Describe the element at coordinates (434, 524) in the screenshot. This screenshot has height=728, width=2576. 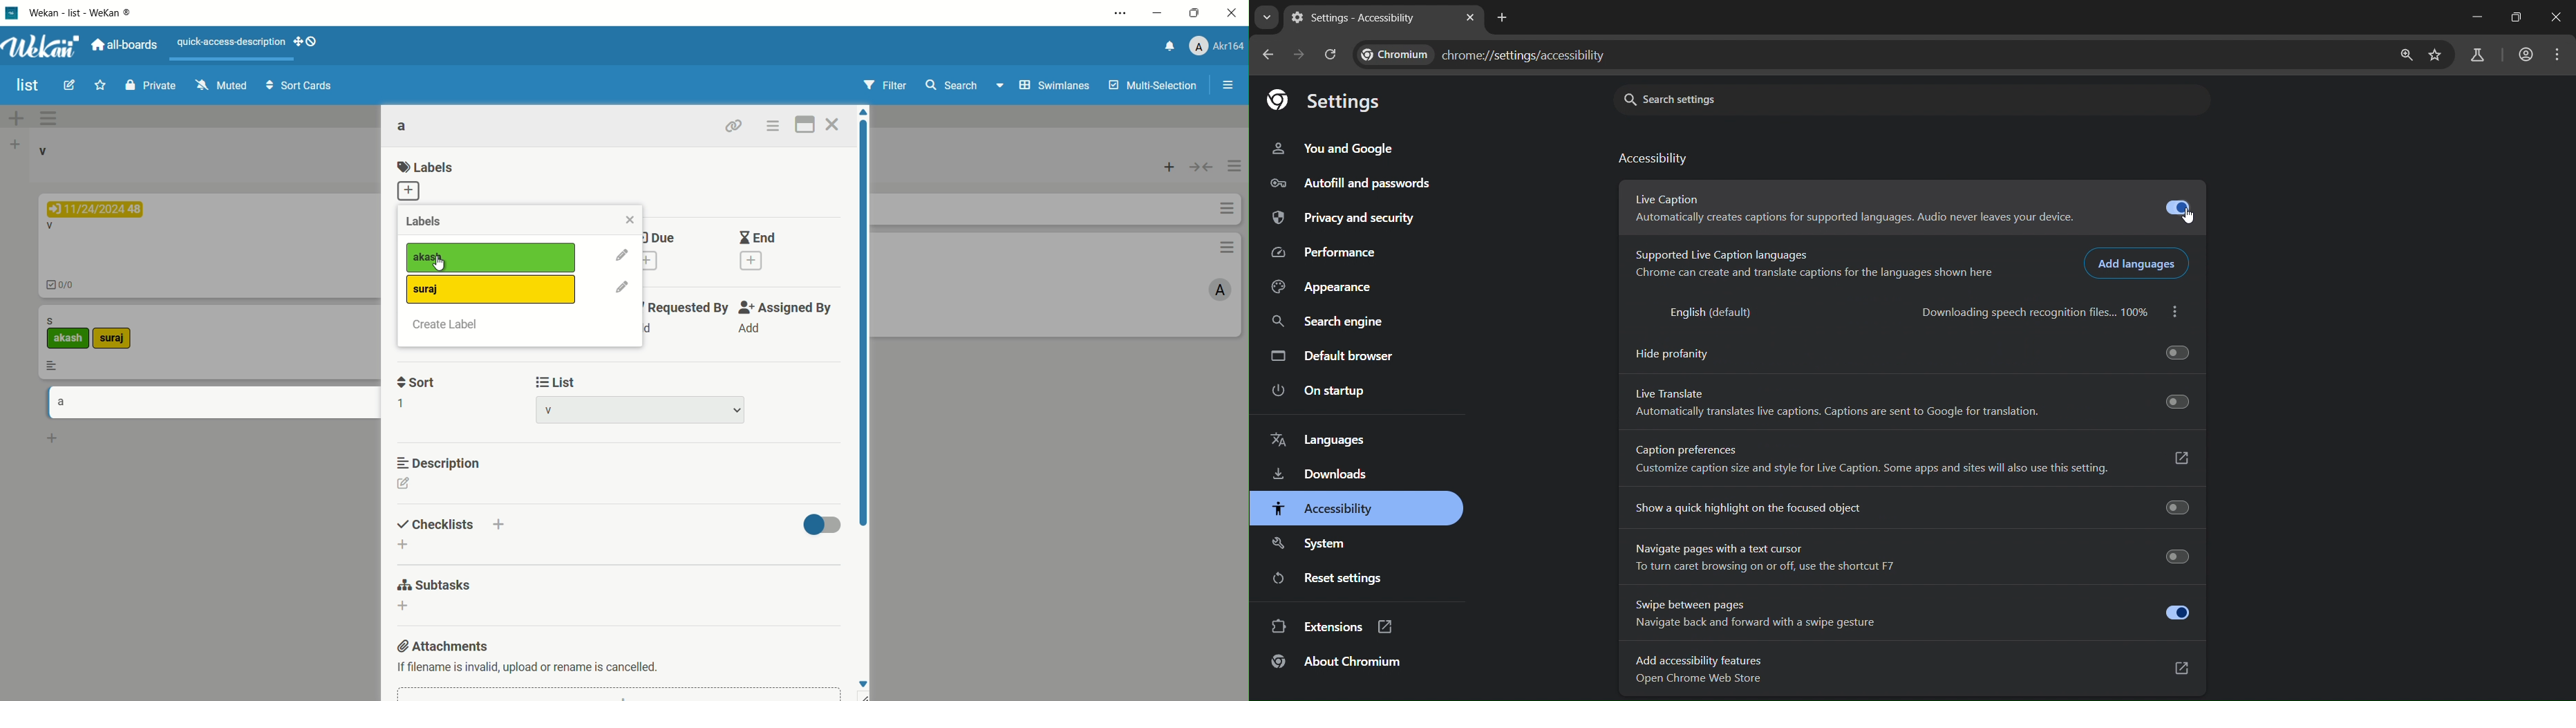
I see `checklists` at that location.